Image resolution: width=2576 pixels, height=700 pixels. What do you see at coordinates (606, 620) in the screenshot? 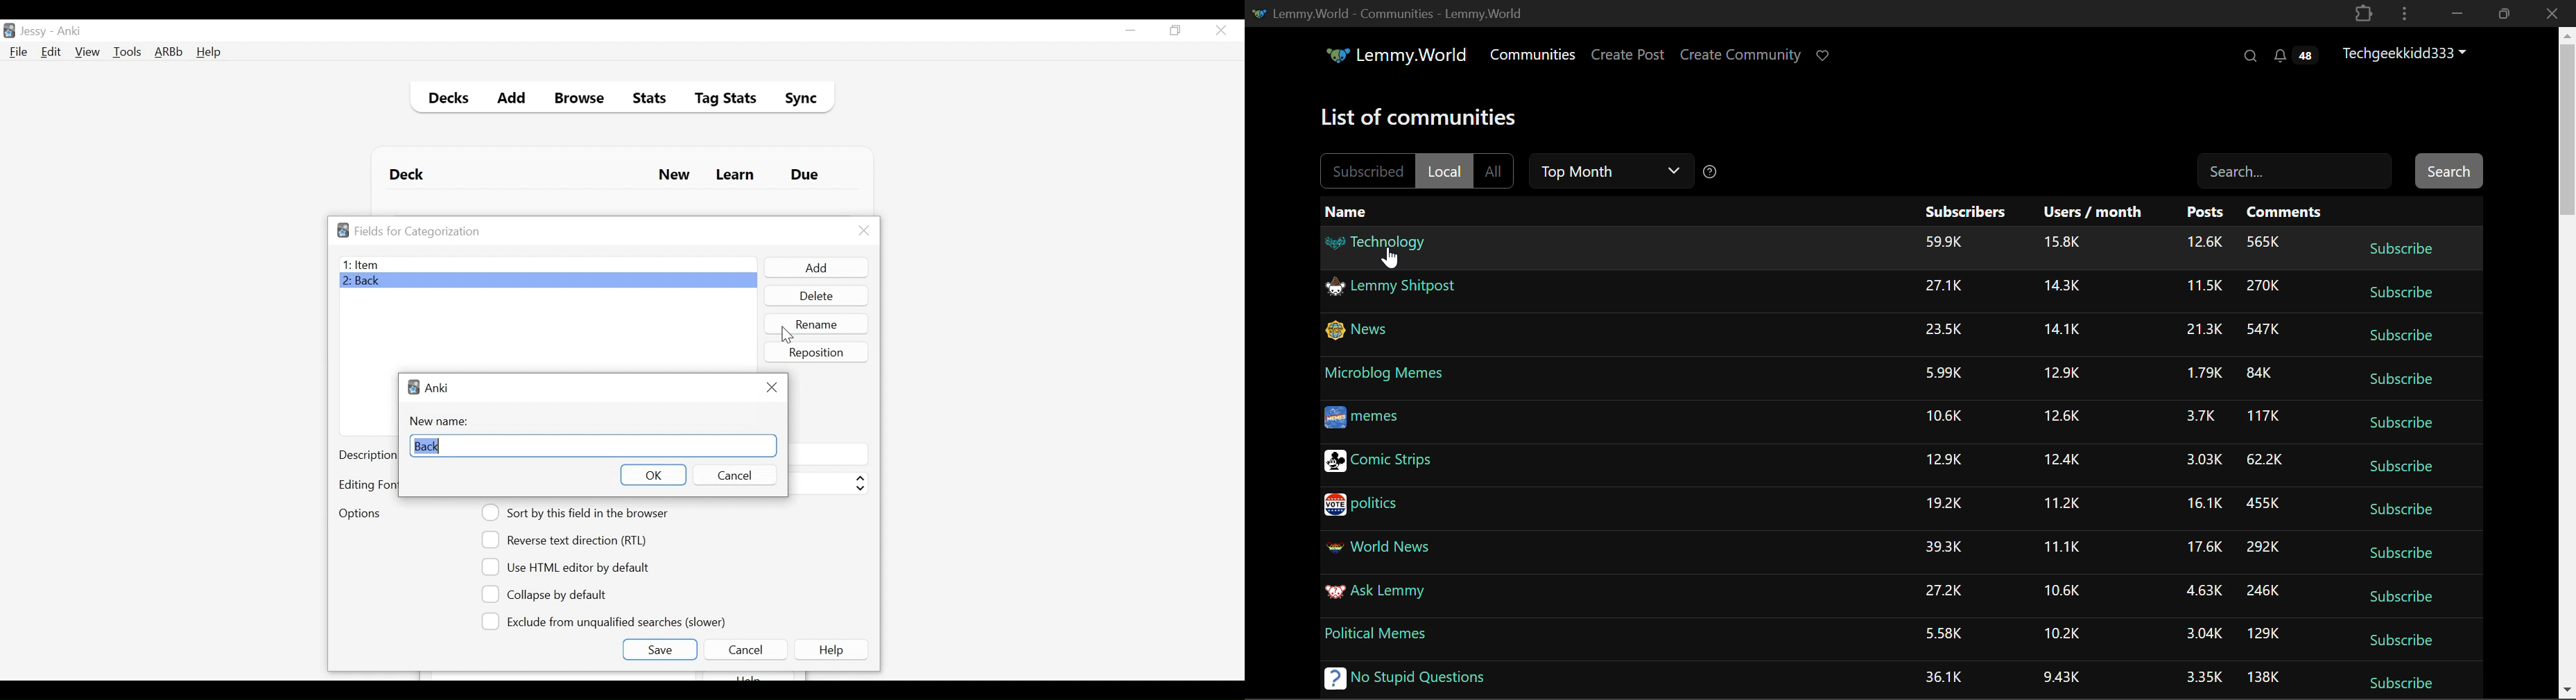
I see `(un)select Exclude from unqualified searches` at bounding box center [606, 620].